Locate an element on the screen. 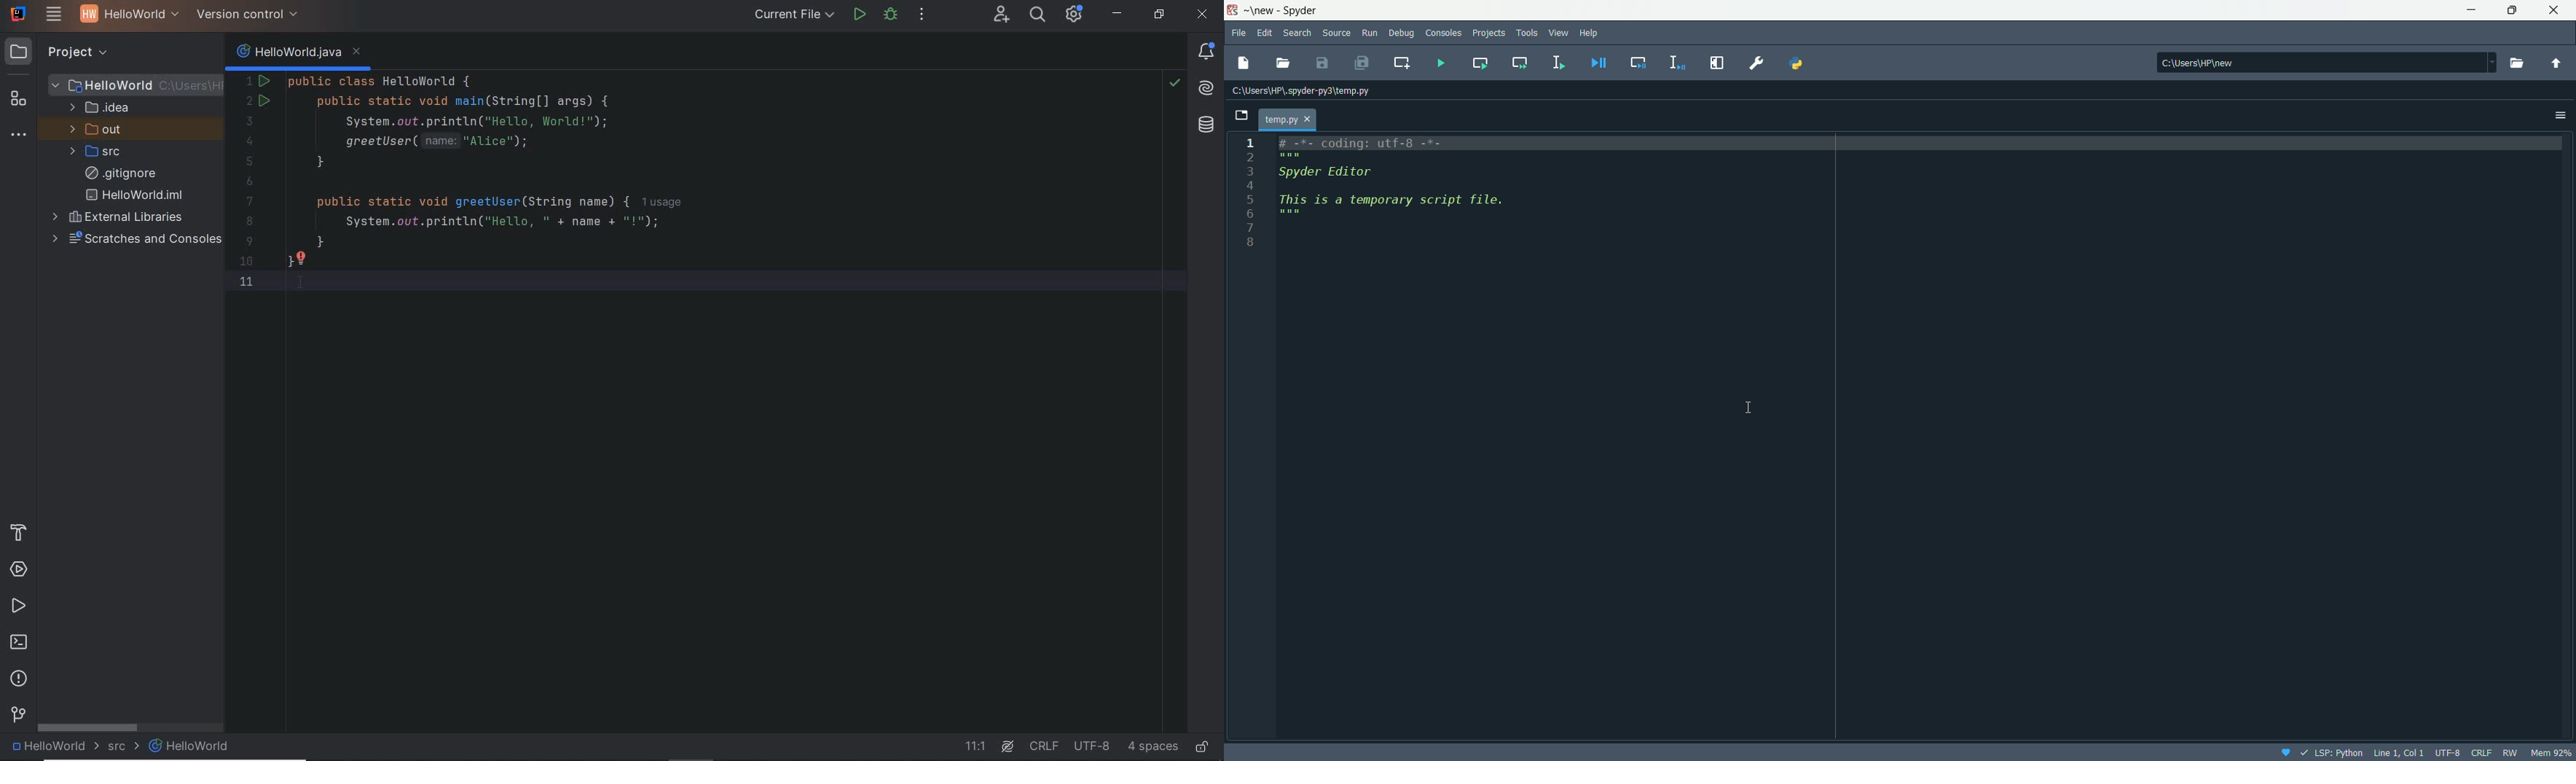  LSP:Python is located at coordinates (2329, 748).